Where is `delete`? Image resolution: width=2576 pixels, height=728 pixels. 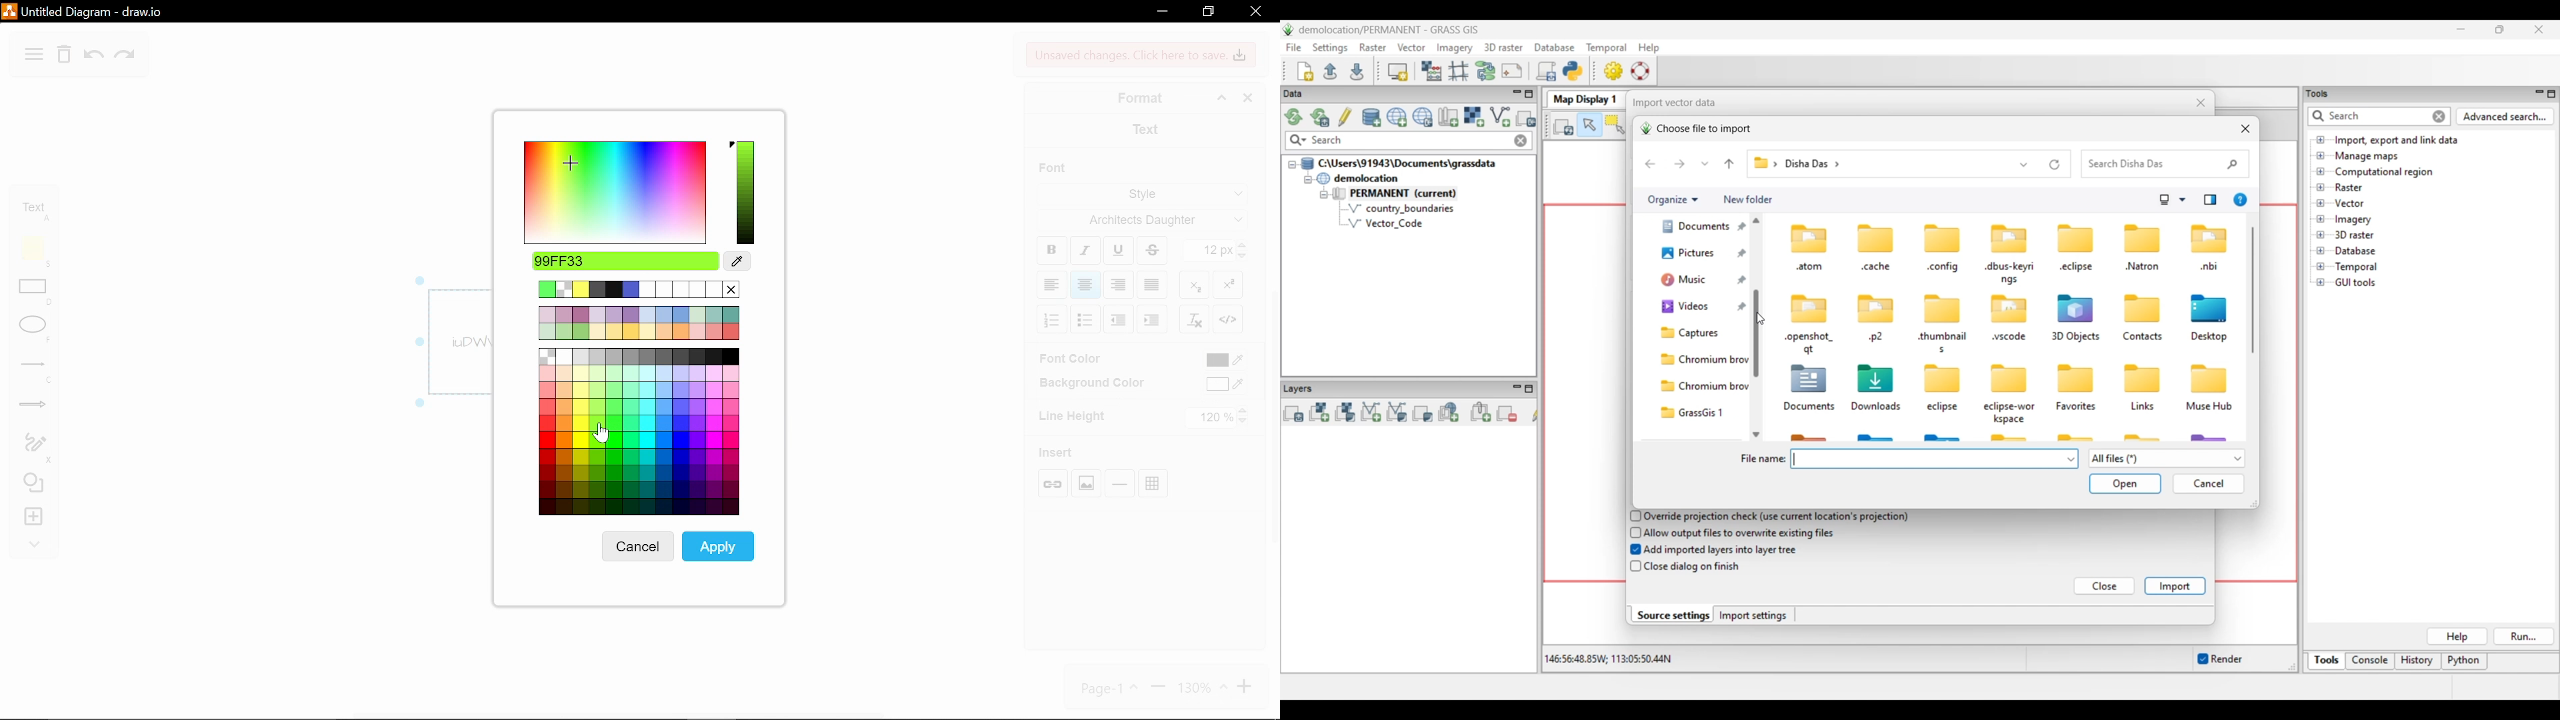 delete is located at coordinates (64, 56).